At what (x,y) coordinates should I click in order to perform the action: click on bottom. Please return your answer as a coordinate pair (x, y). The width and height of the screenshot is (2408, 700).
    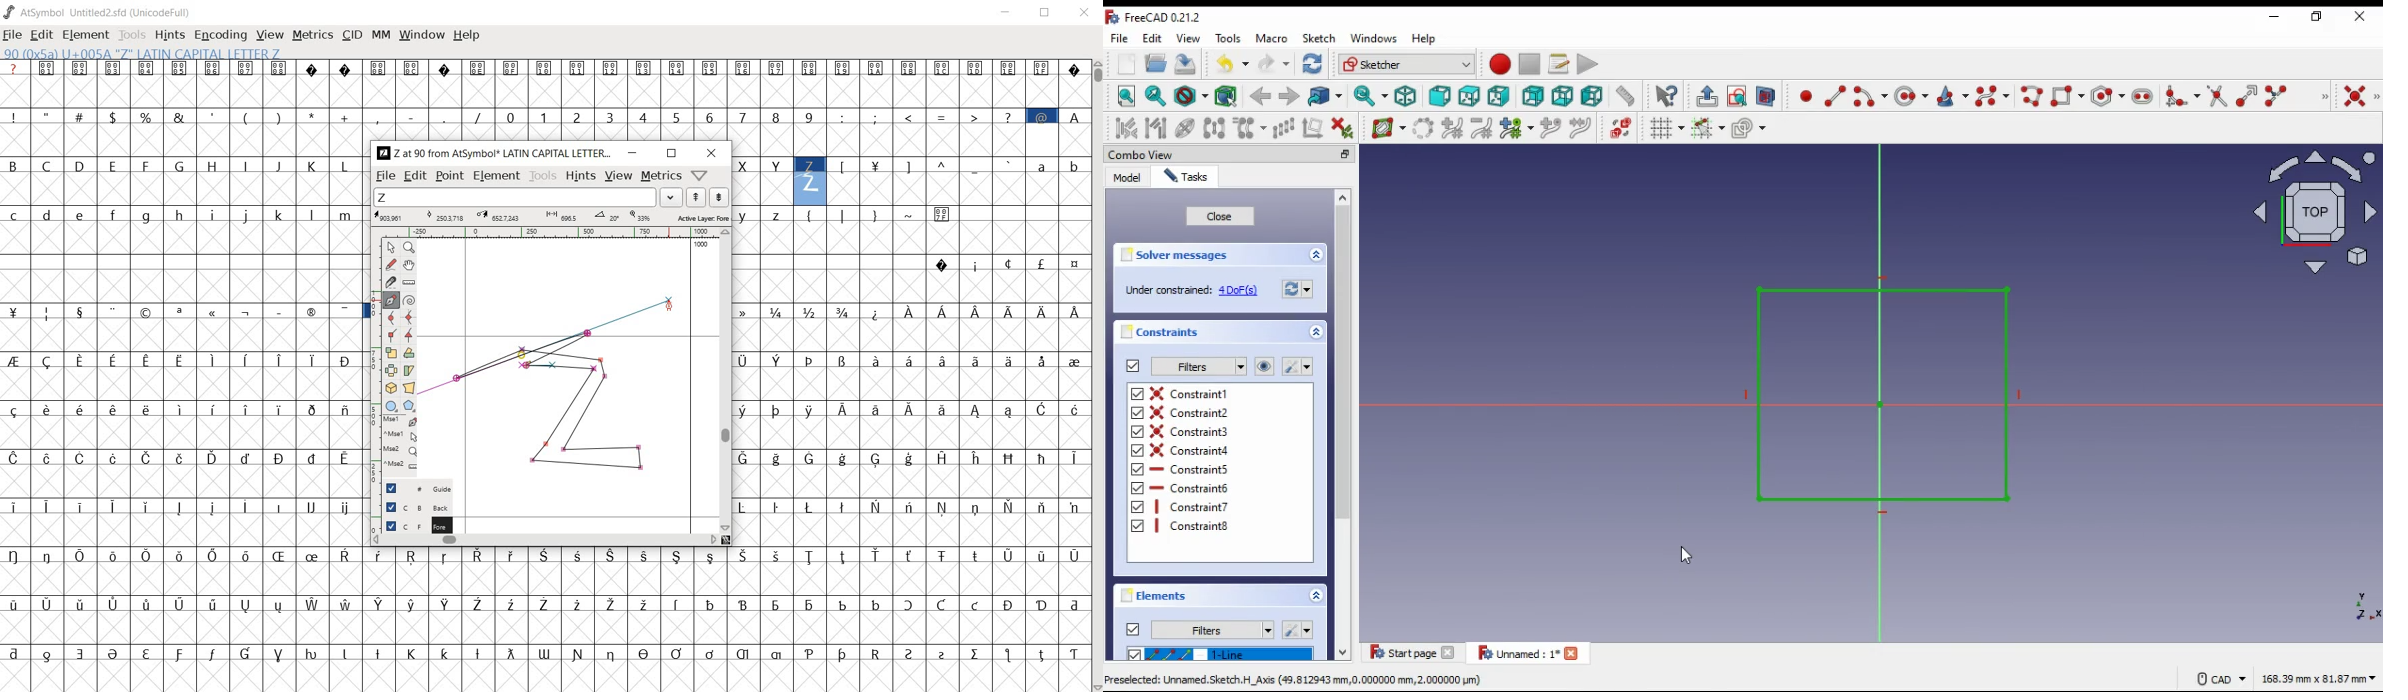
    Looking at the image, I should click on (1562, 96).